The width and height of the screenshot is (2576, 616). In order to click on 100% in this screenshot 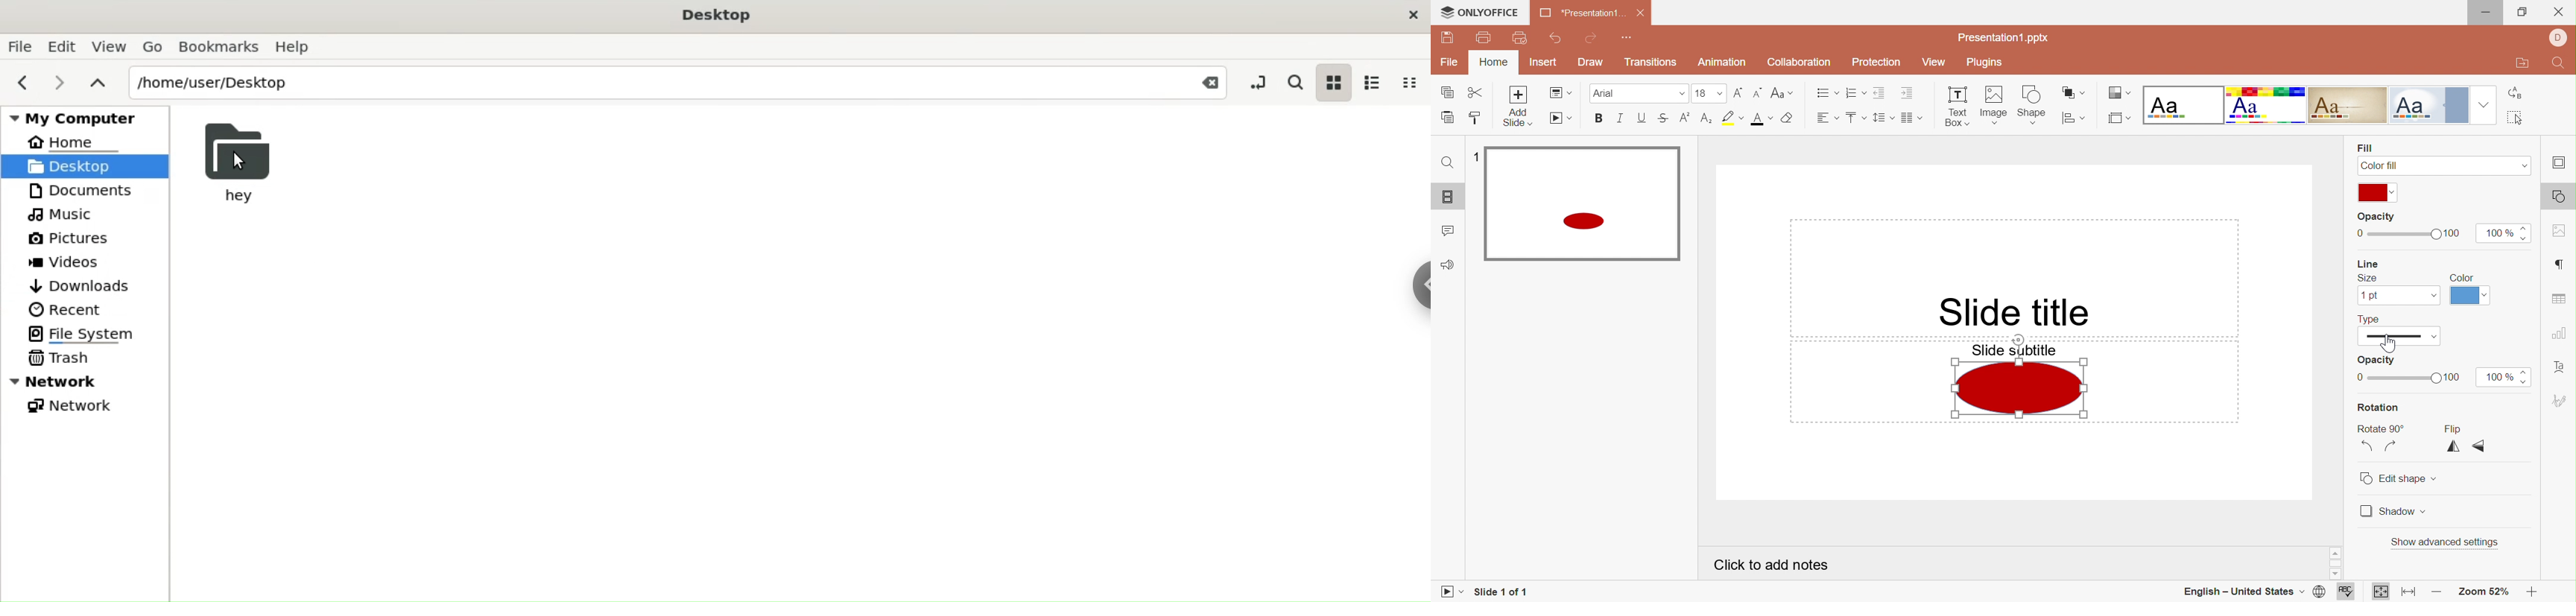, I will do `click(2505, 233)`.